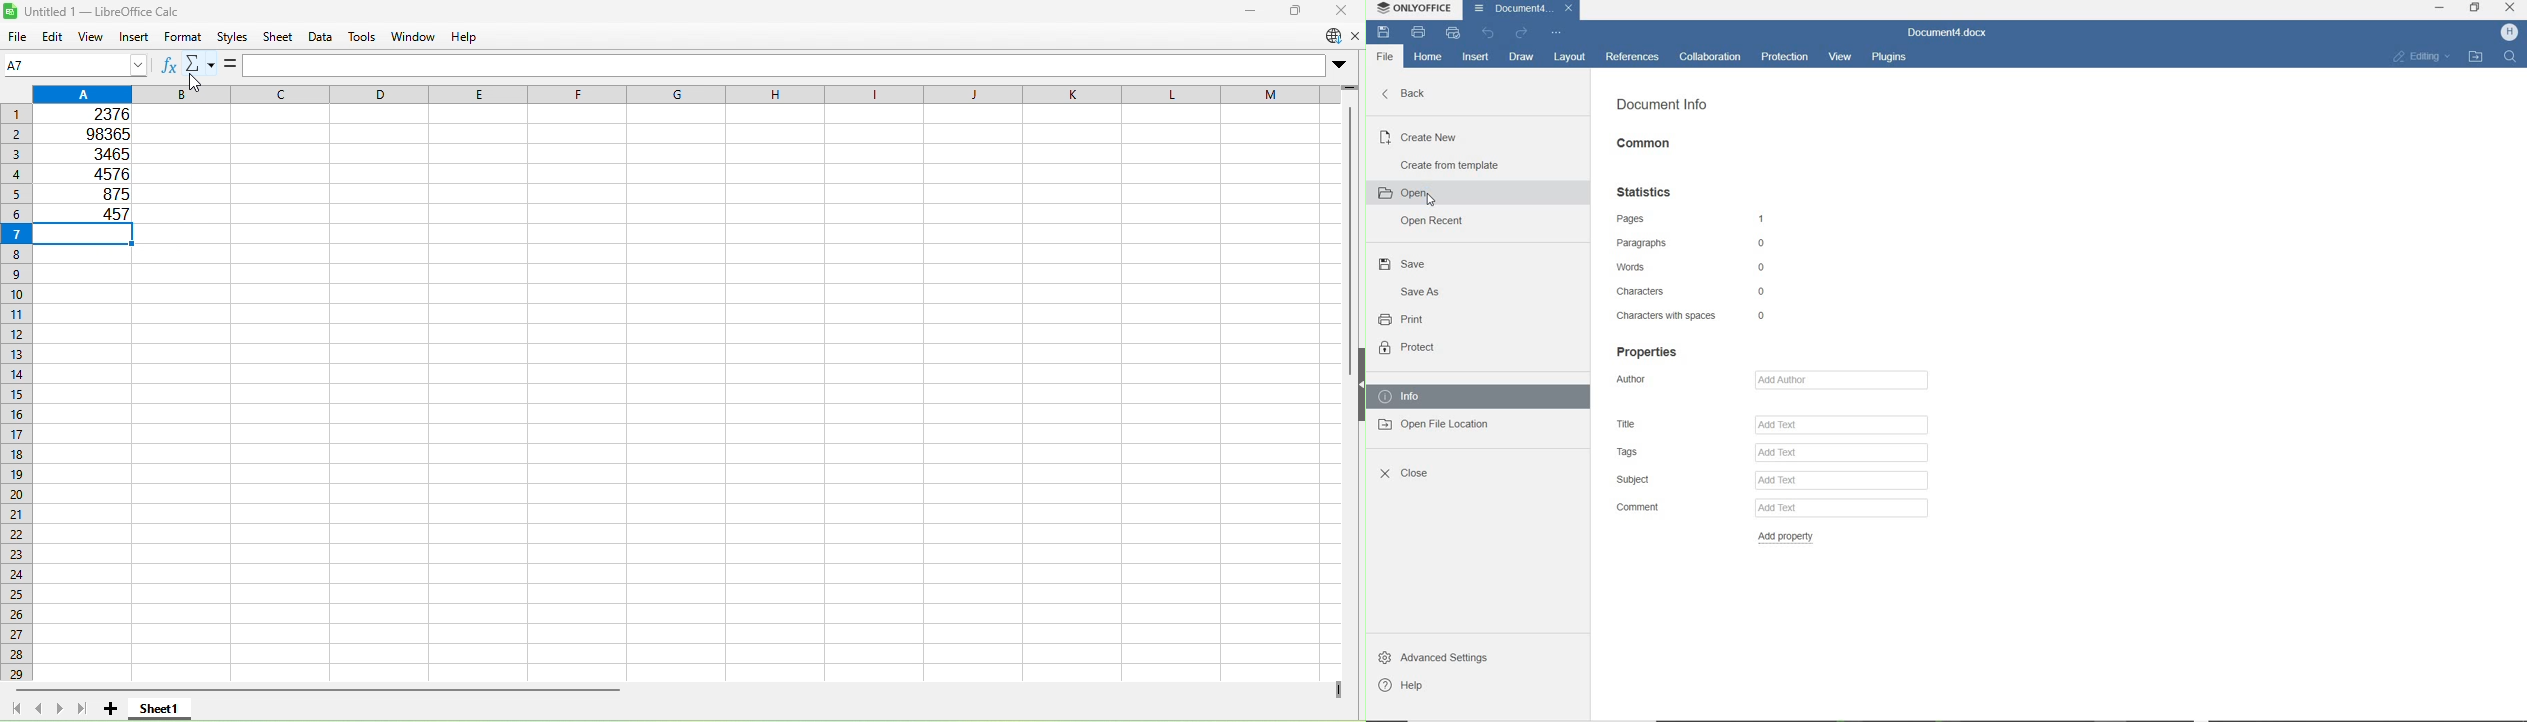 This screenshot has height=728, width=2548. I want to click on Columns, so click(688, 94).